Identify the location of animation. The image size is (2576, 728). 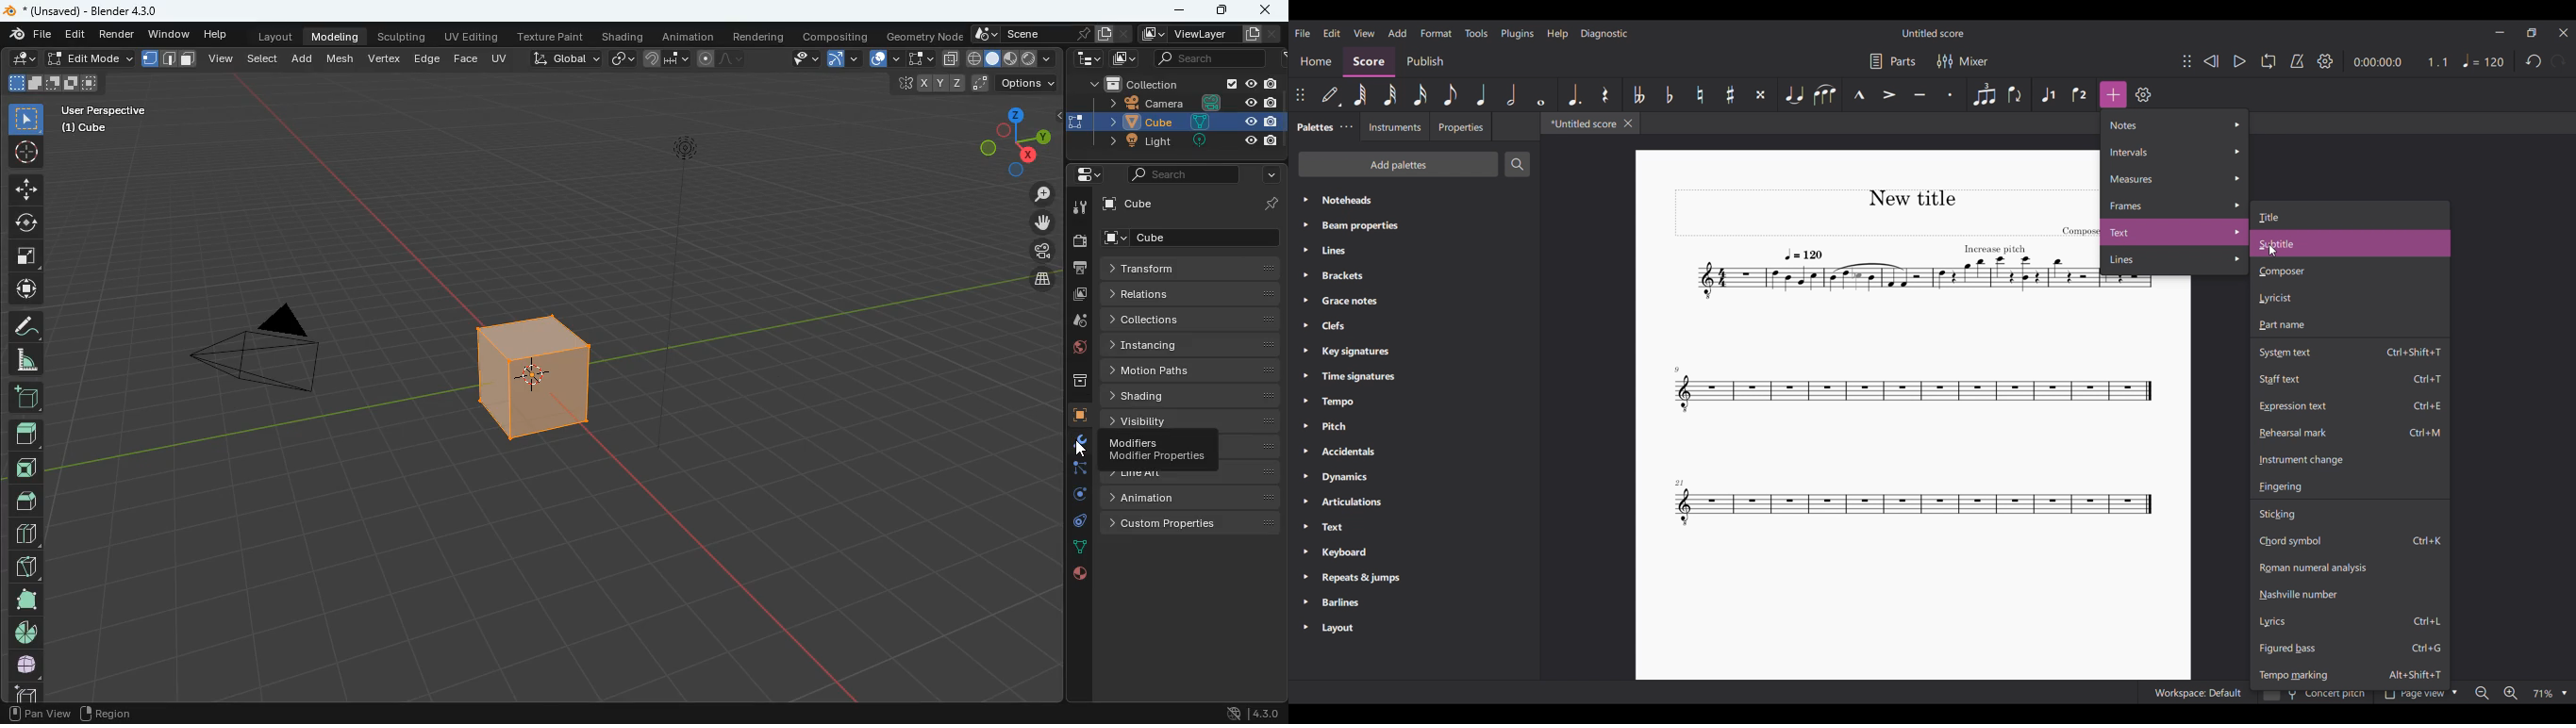
(1184, 498).